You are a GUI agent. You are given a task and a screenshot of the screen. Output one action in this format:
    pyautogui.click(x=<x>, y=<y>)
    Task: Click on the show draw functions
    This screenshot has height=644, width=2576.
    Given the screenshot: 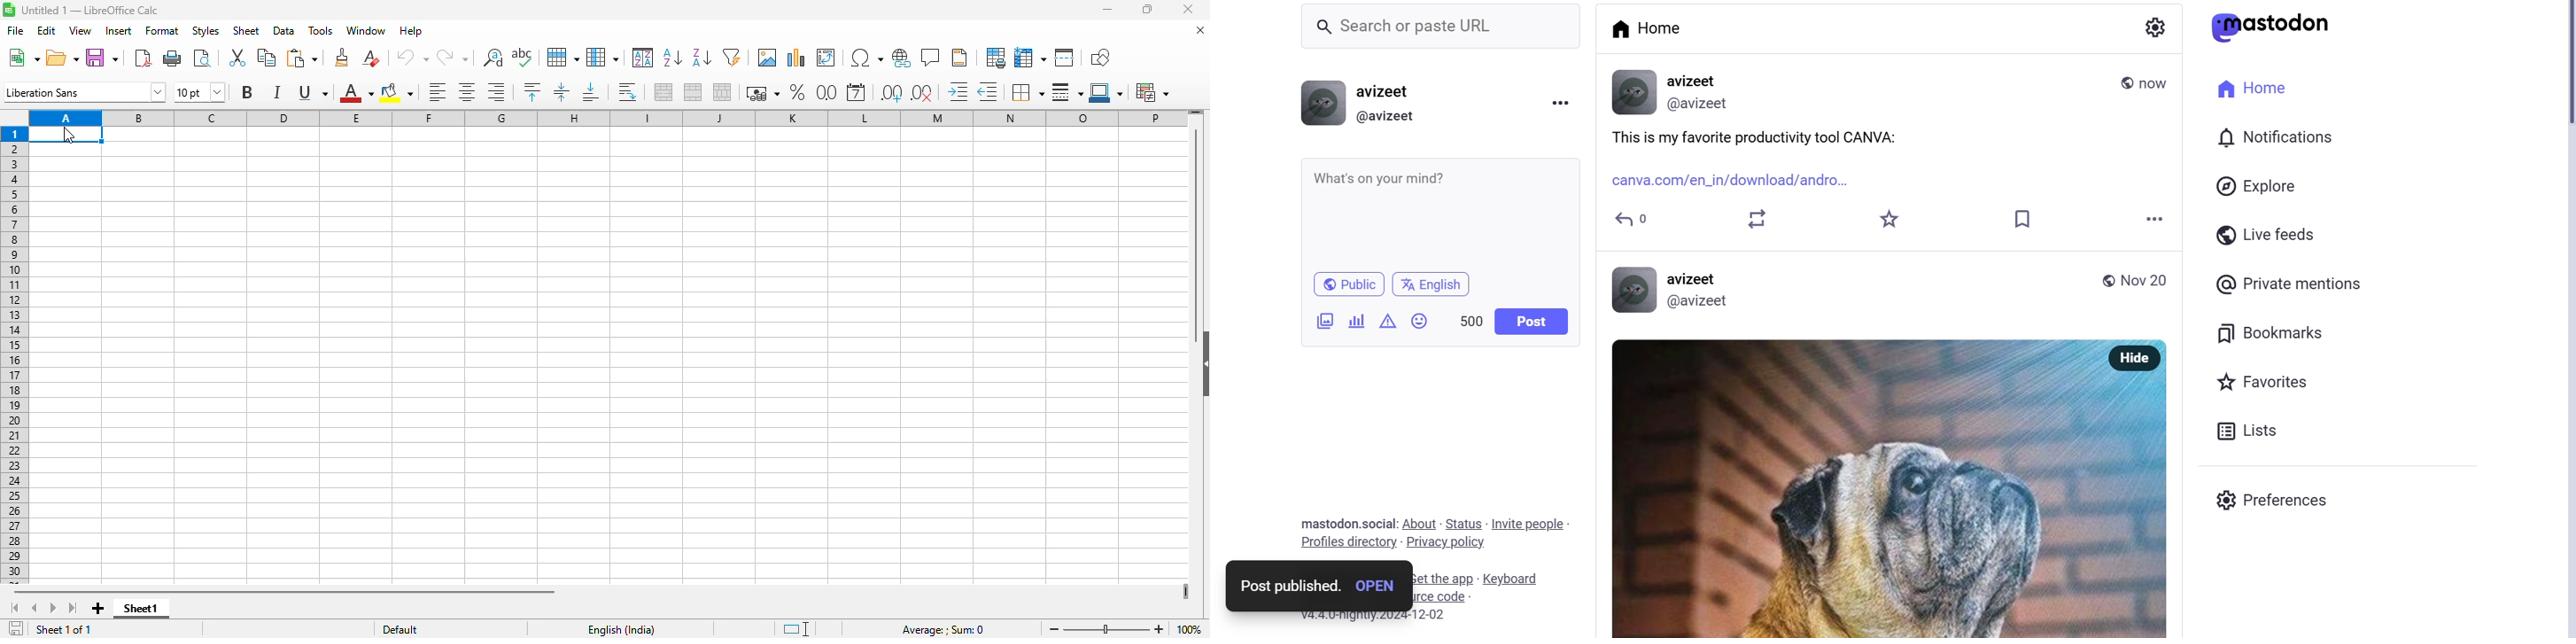 What is the action you would take?
    pyautogui.click(x=1098, y=57)
    